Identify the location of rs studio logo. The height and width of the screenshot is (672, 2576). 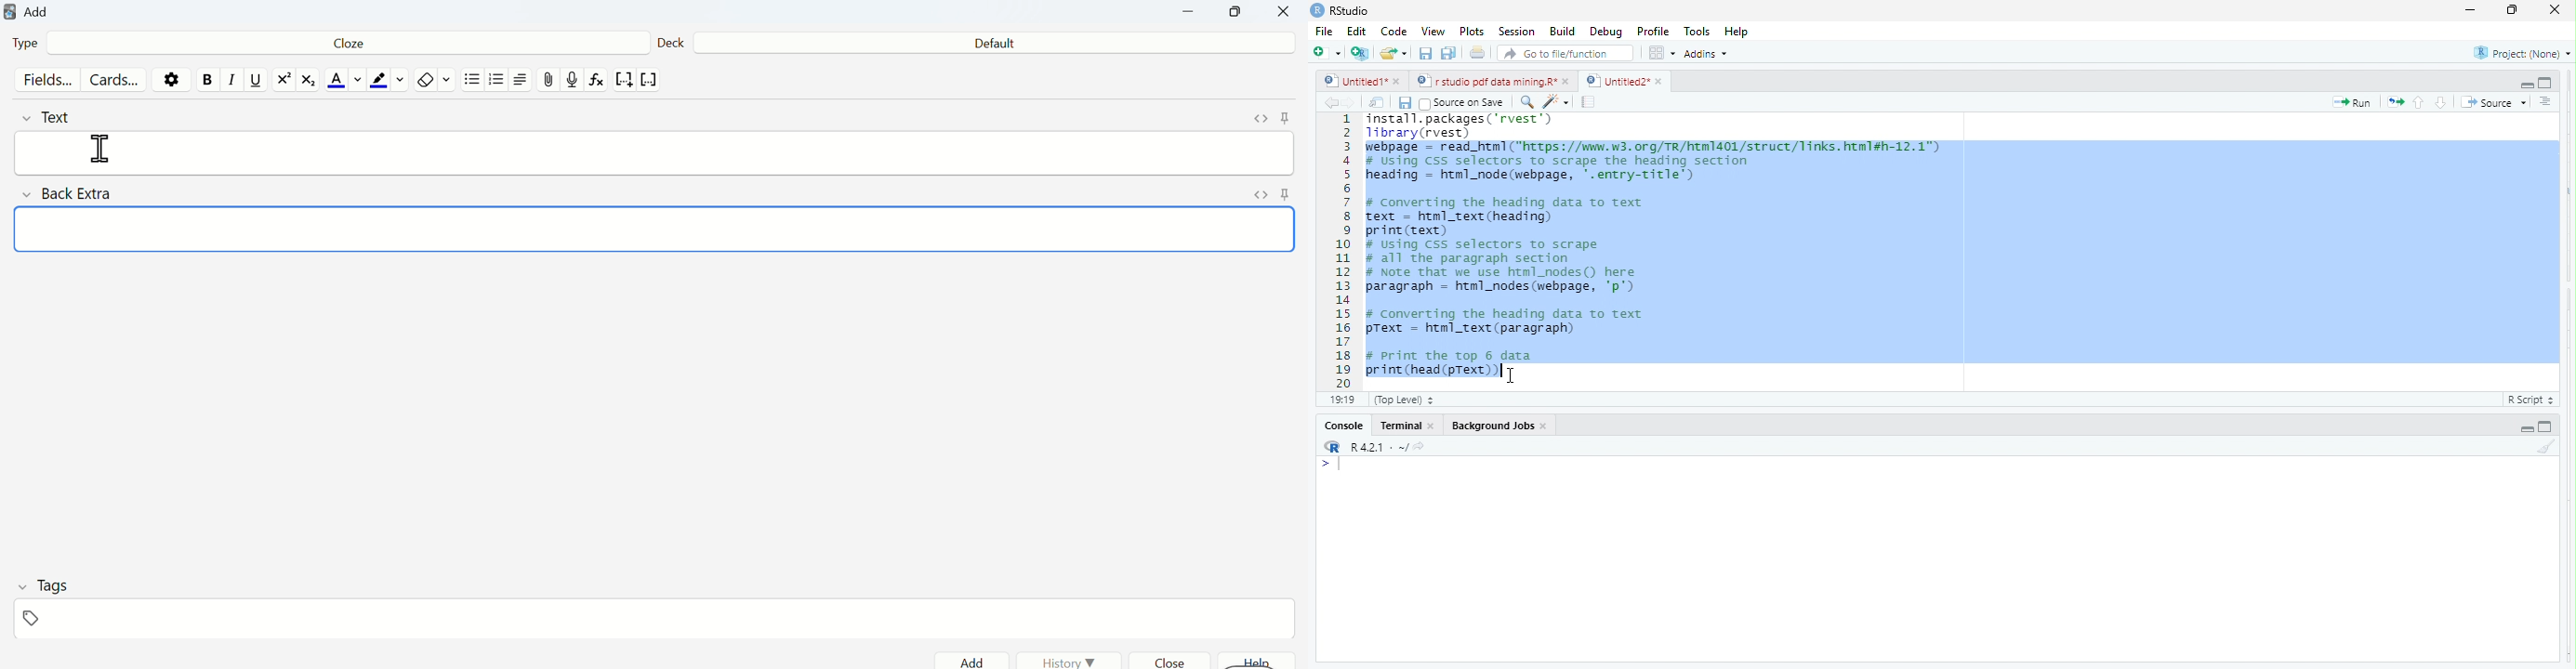
(1332, 447).